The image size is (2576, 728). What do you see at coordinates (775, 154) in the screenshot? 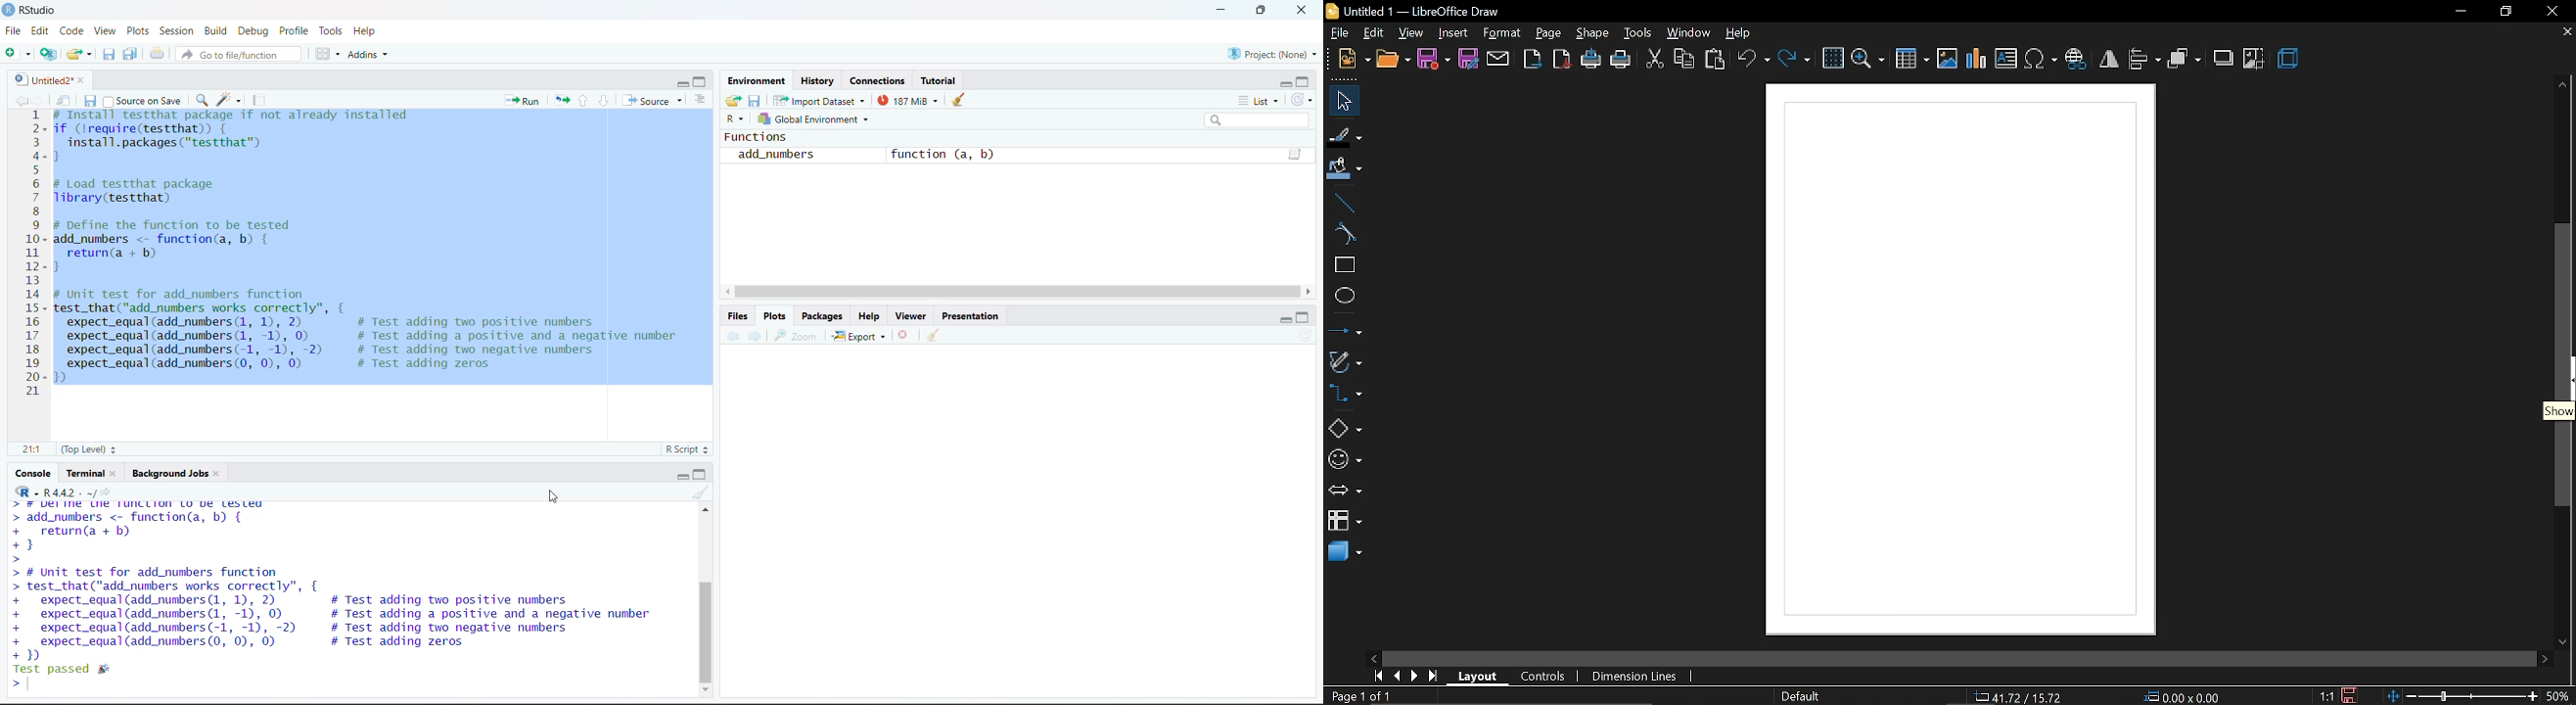
I see `add_numbers` at bounding box center [775, 154].